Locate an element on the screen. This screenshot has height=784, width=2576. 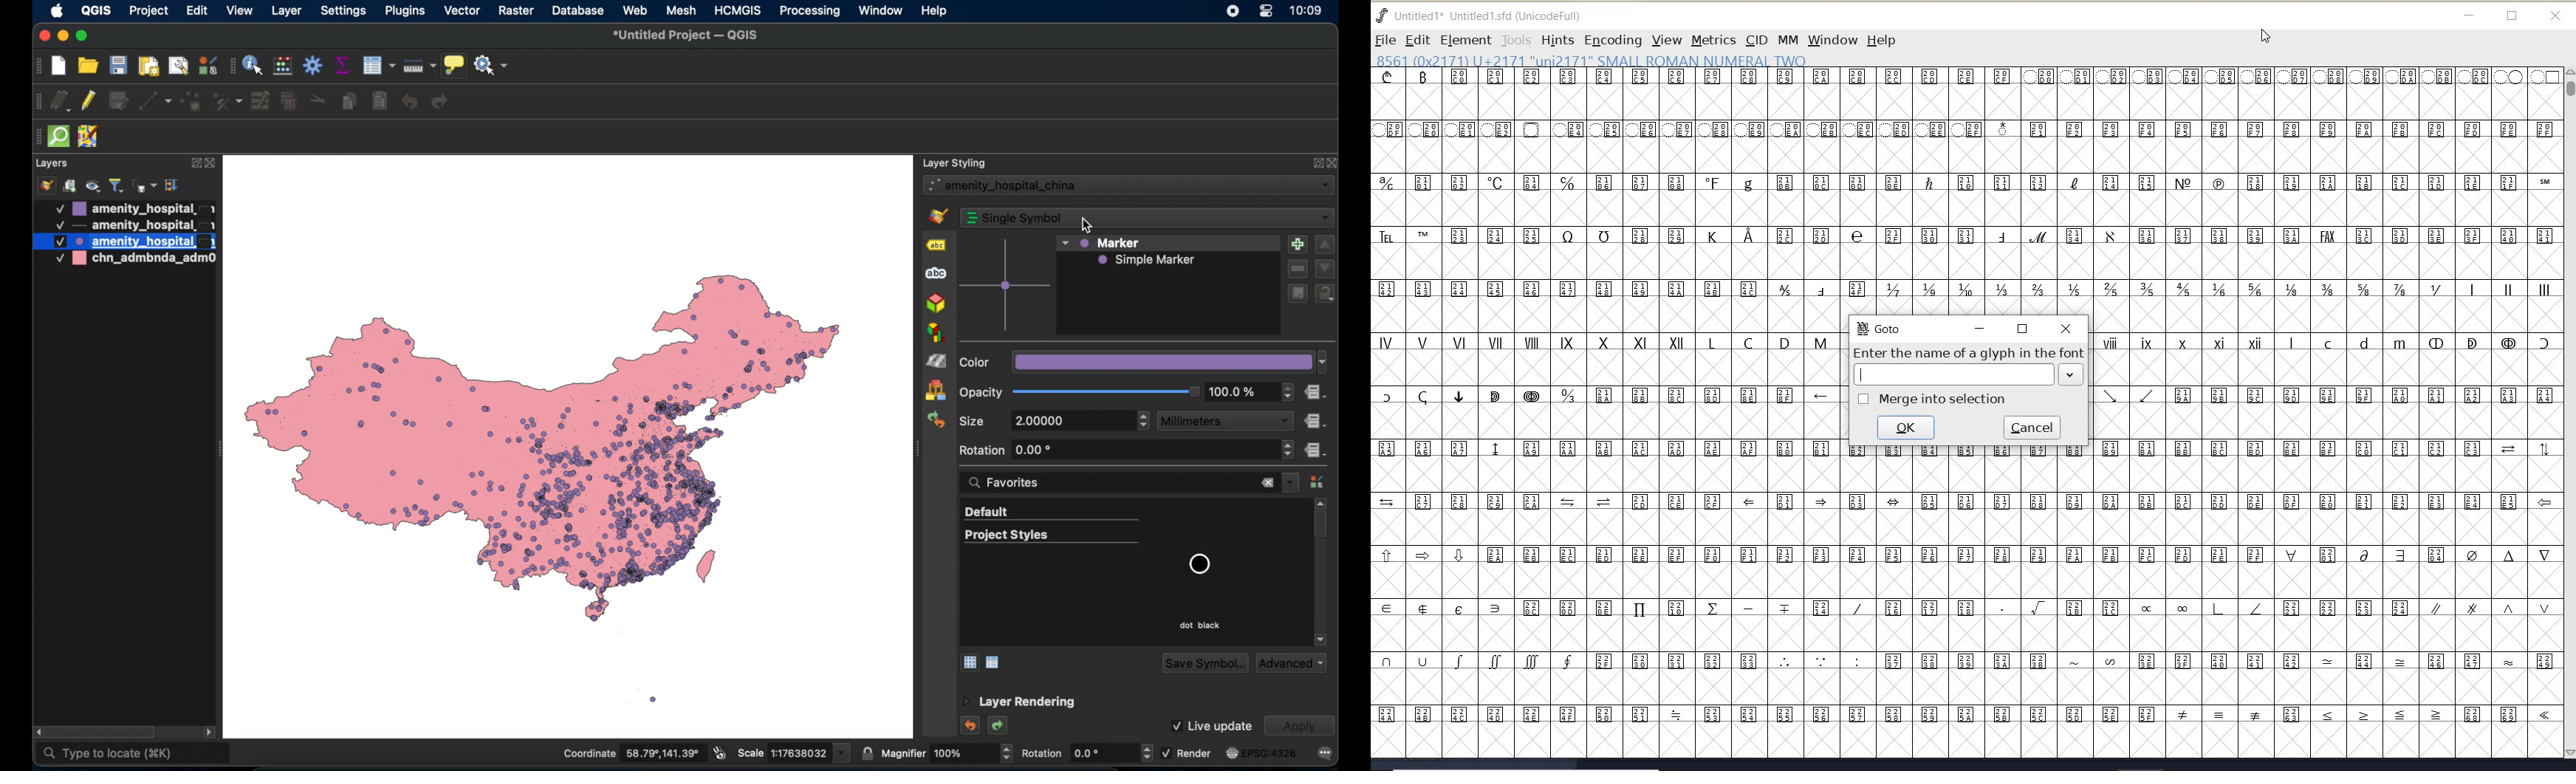
vector is located at coordinates (462, 11).